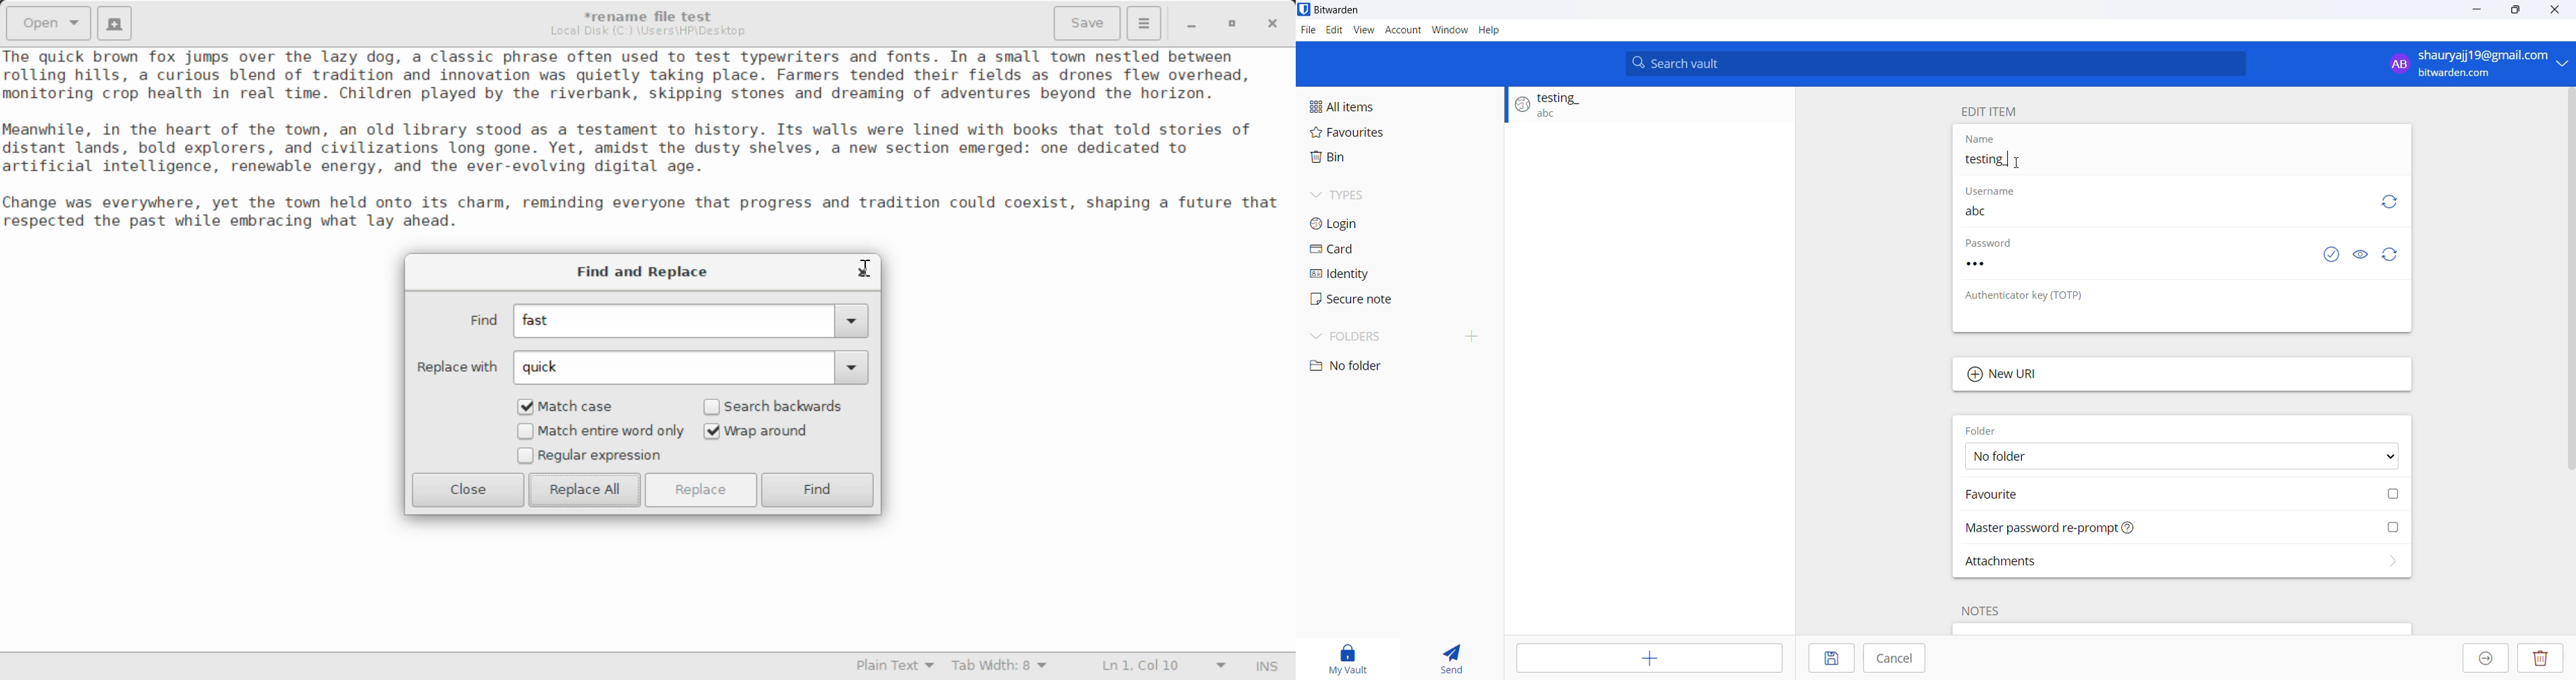 The image size is (2576, 700). I want to click on minimize, so click(2475, 14).